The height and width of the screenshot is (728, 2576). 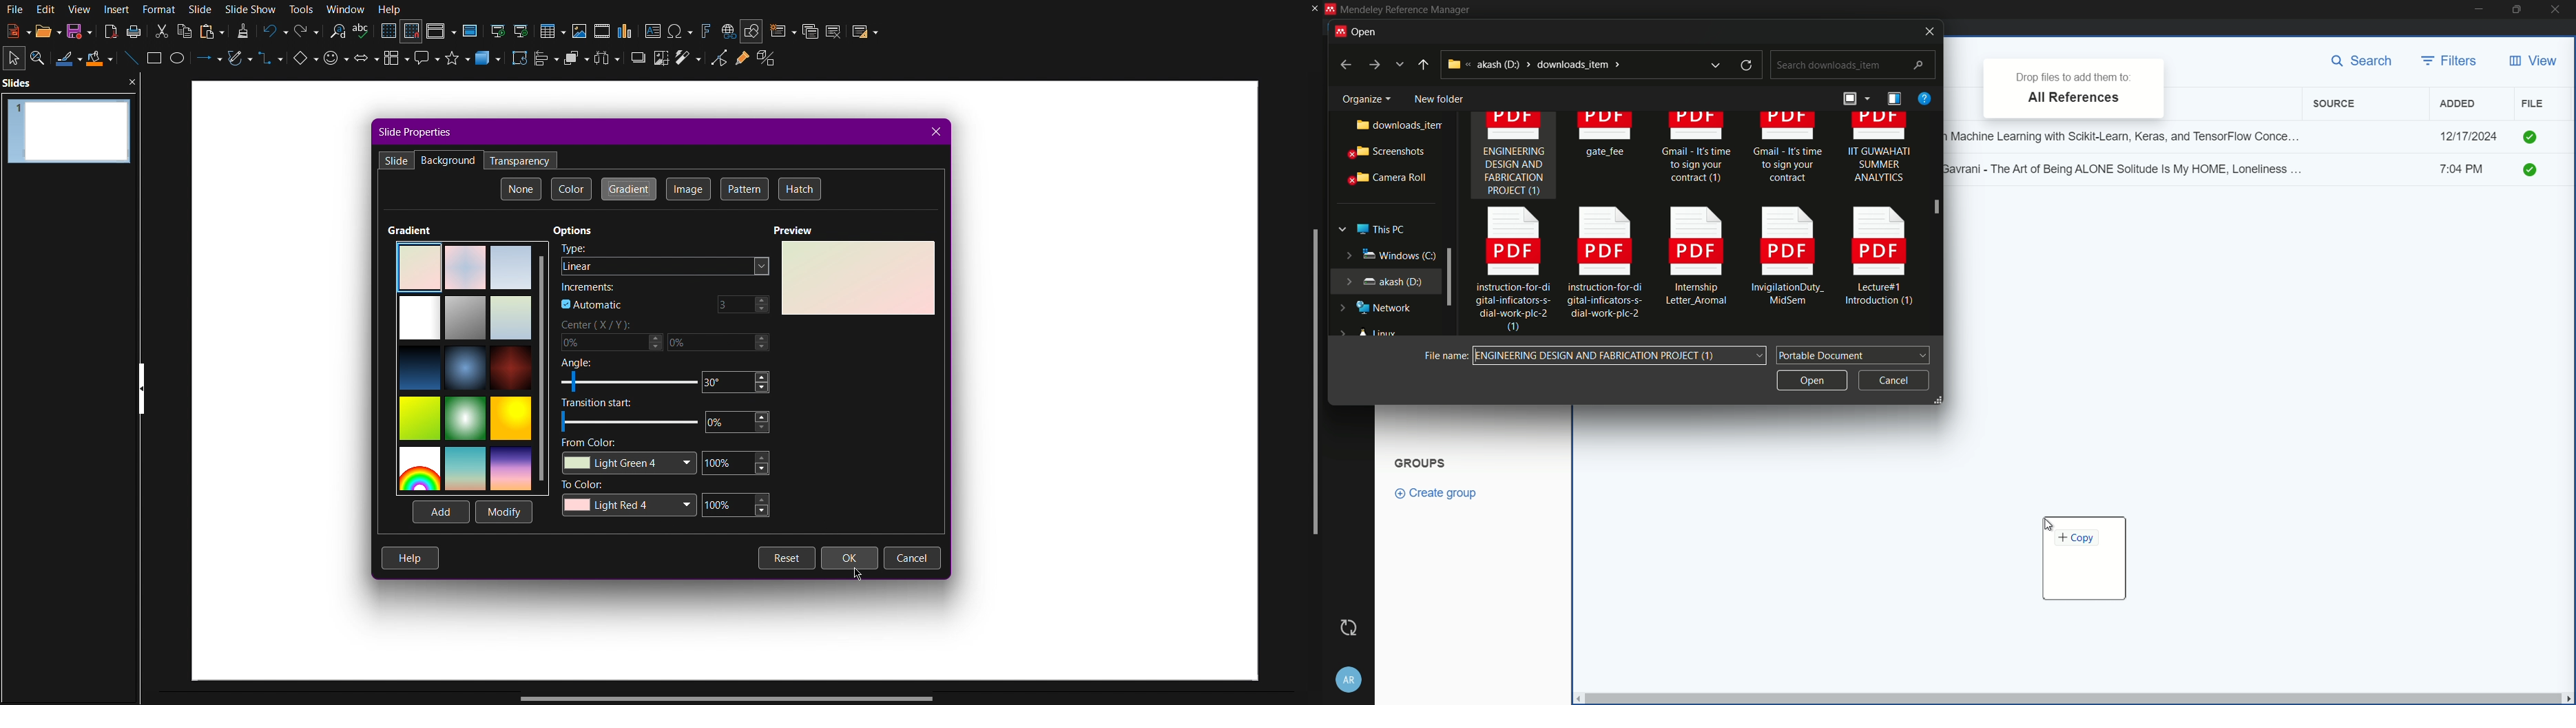 What do you see at coordinates (744, 189) in the screenshot?
I see `Pattern` at bounding box center [744, 189].